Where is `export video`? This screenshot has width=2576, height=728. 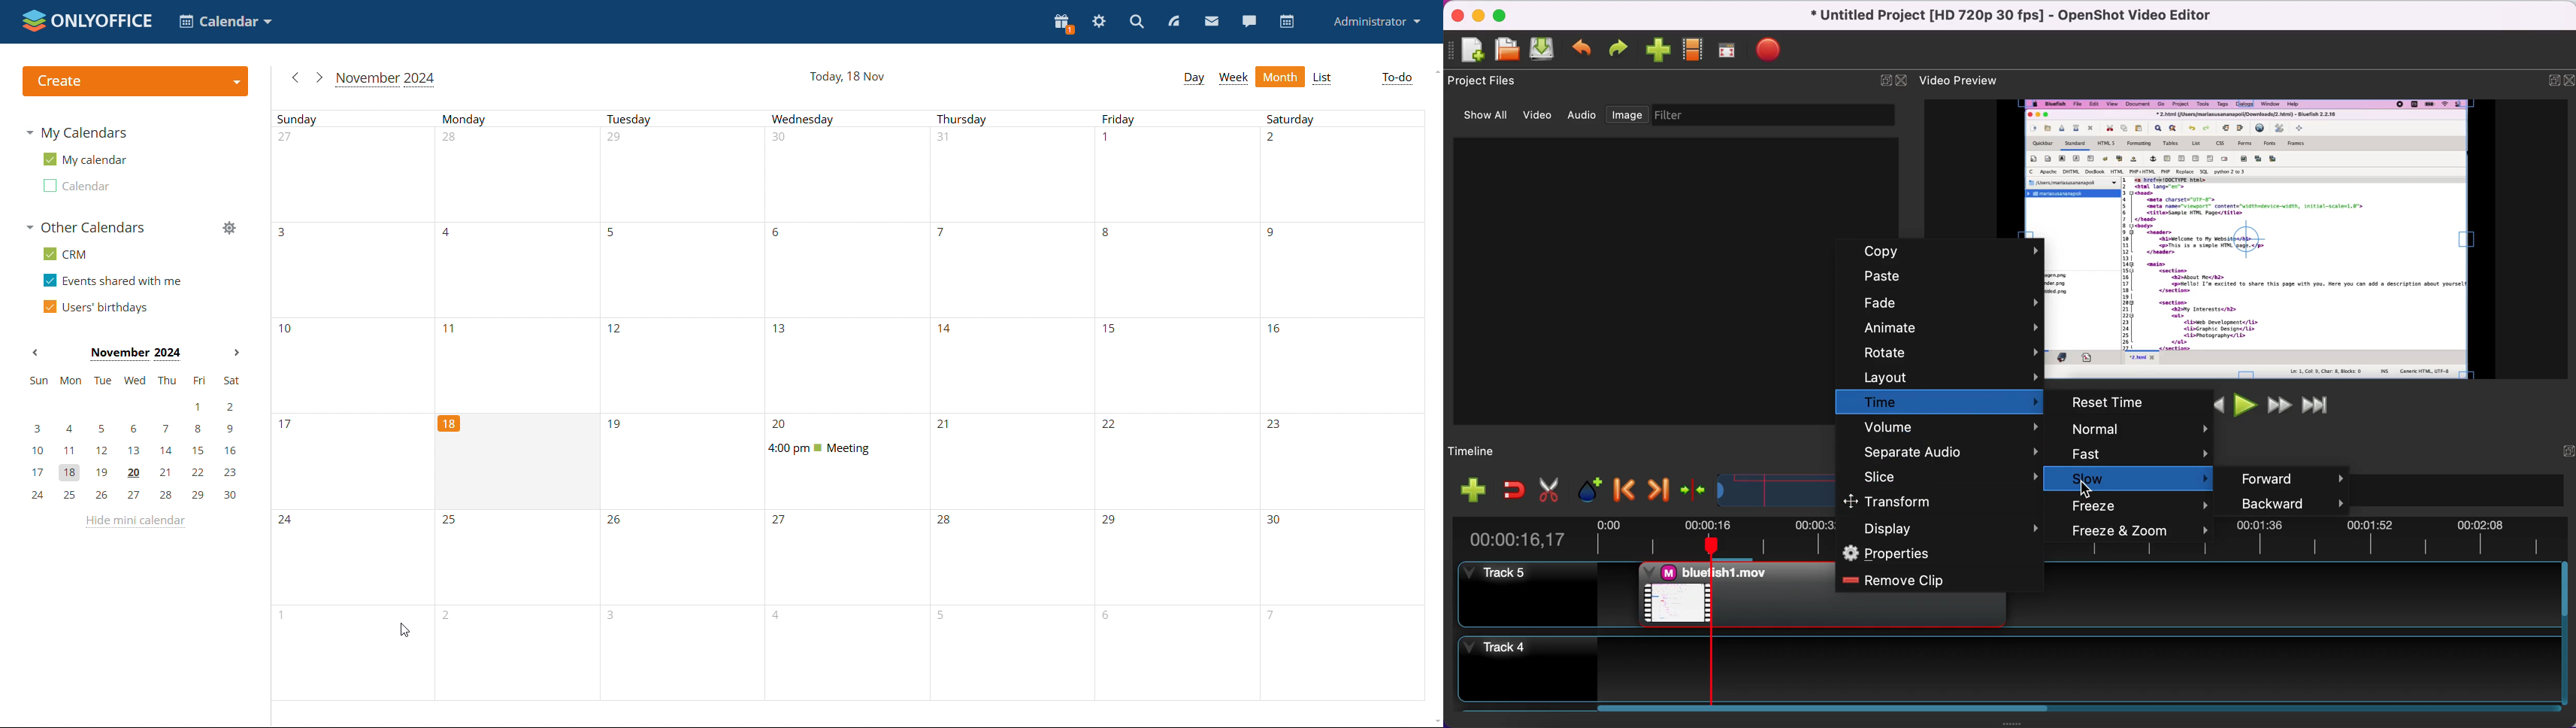
export video is located at coordinates (1775, 49).